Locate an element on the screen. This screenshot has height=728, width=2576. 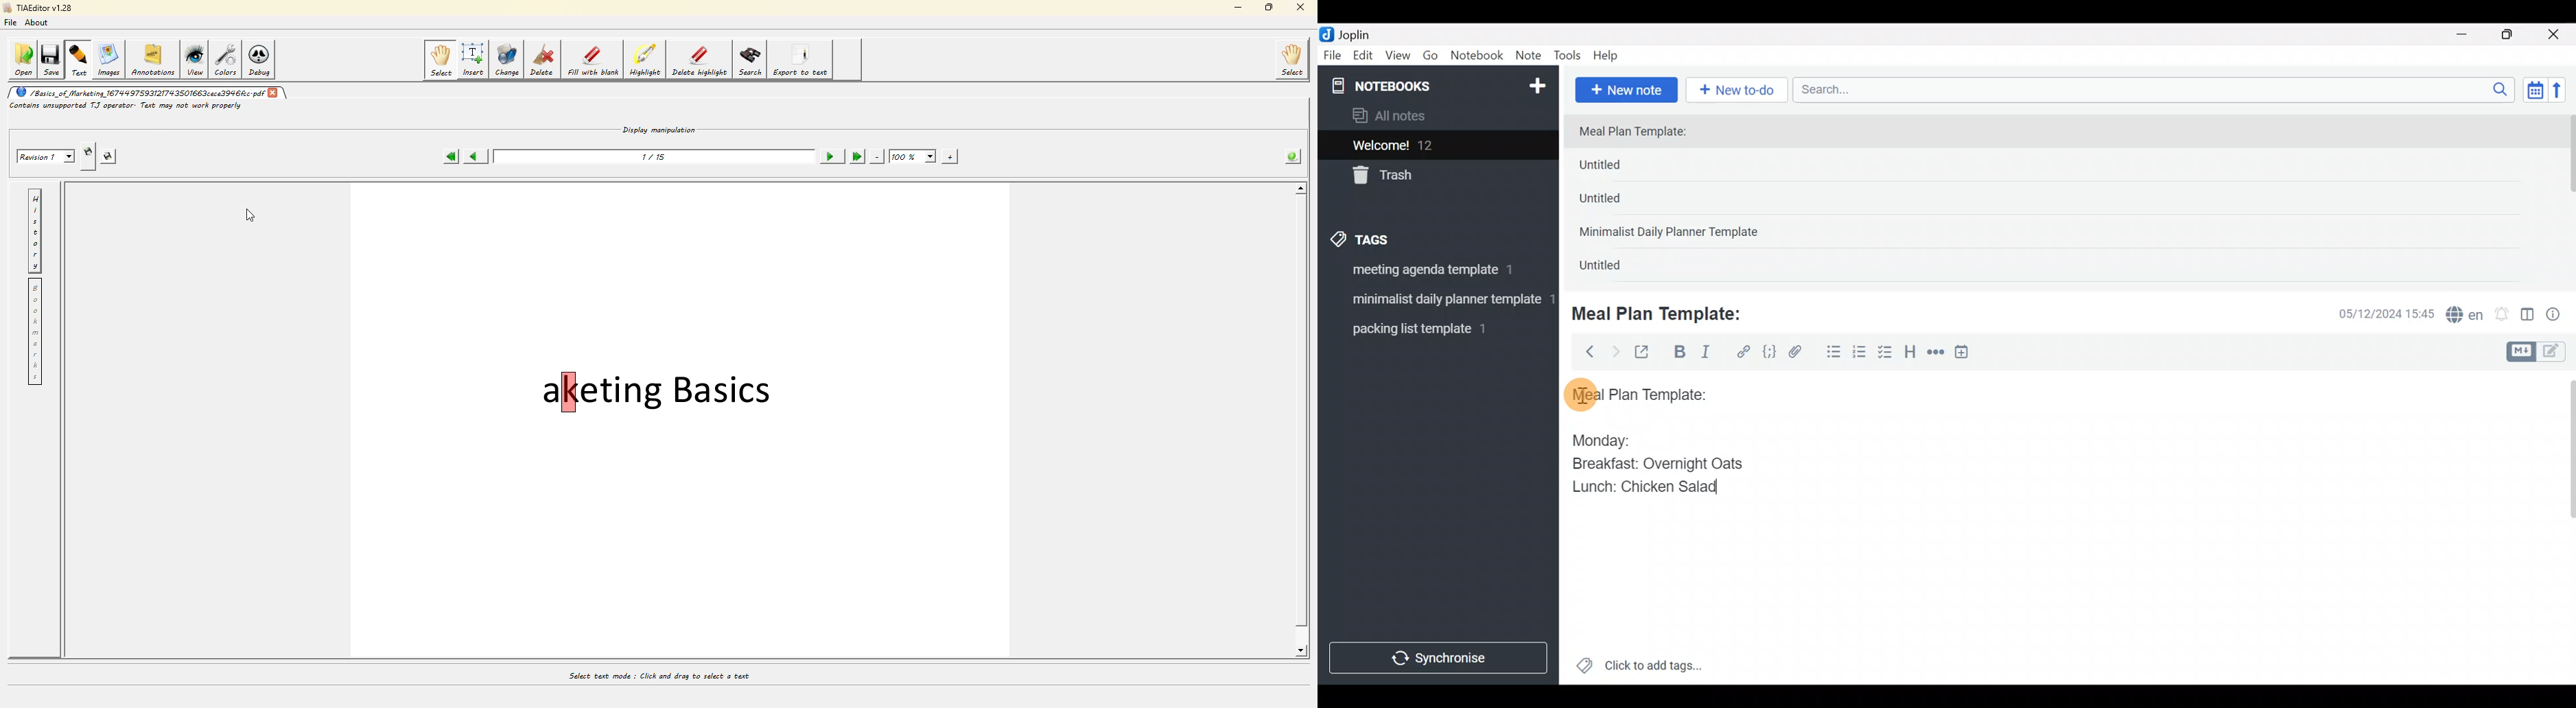
Meal plan template is located at coordinates (1635, 393).